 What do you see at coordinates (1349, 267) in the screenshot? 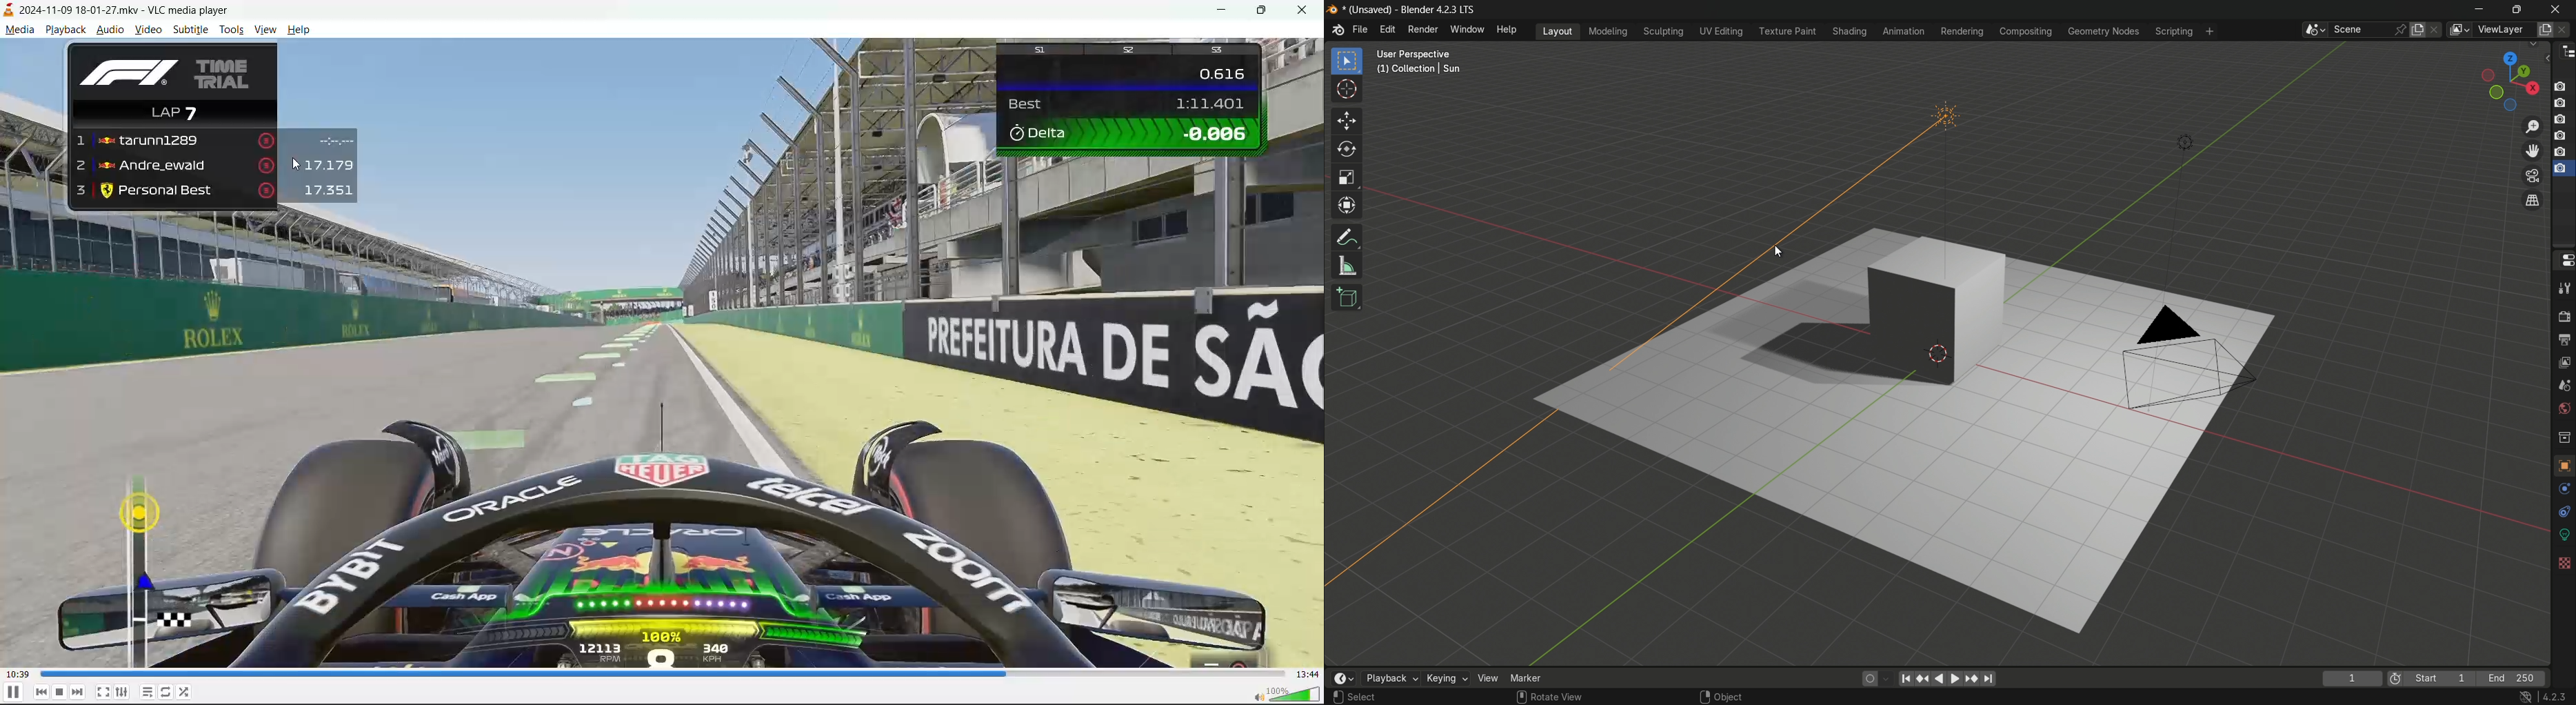
I see `measure` at bounding box center [1349, 267].